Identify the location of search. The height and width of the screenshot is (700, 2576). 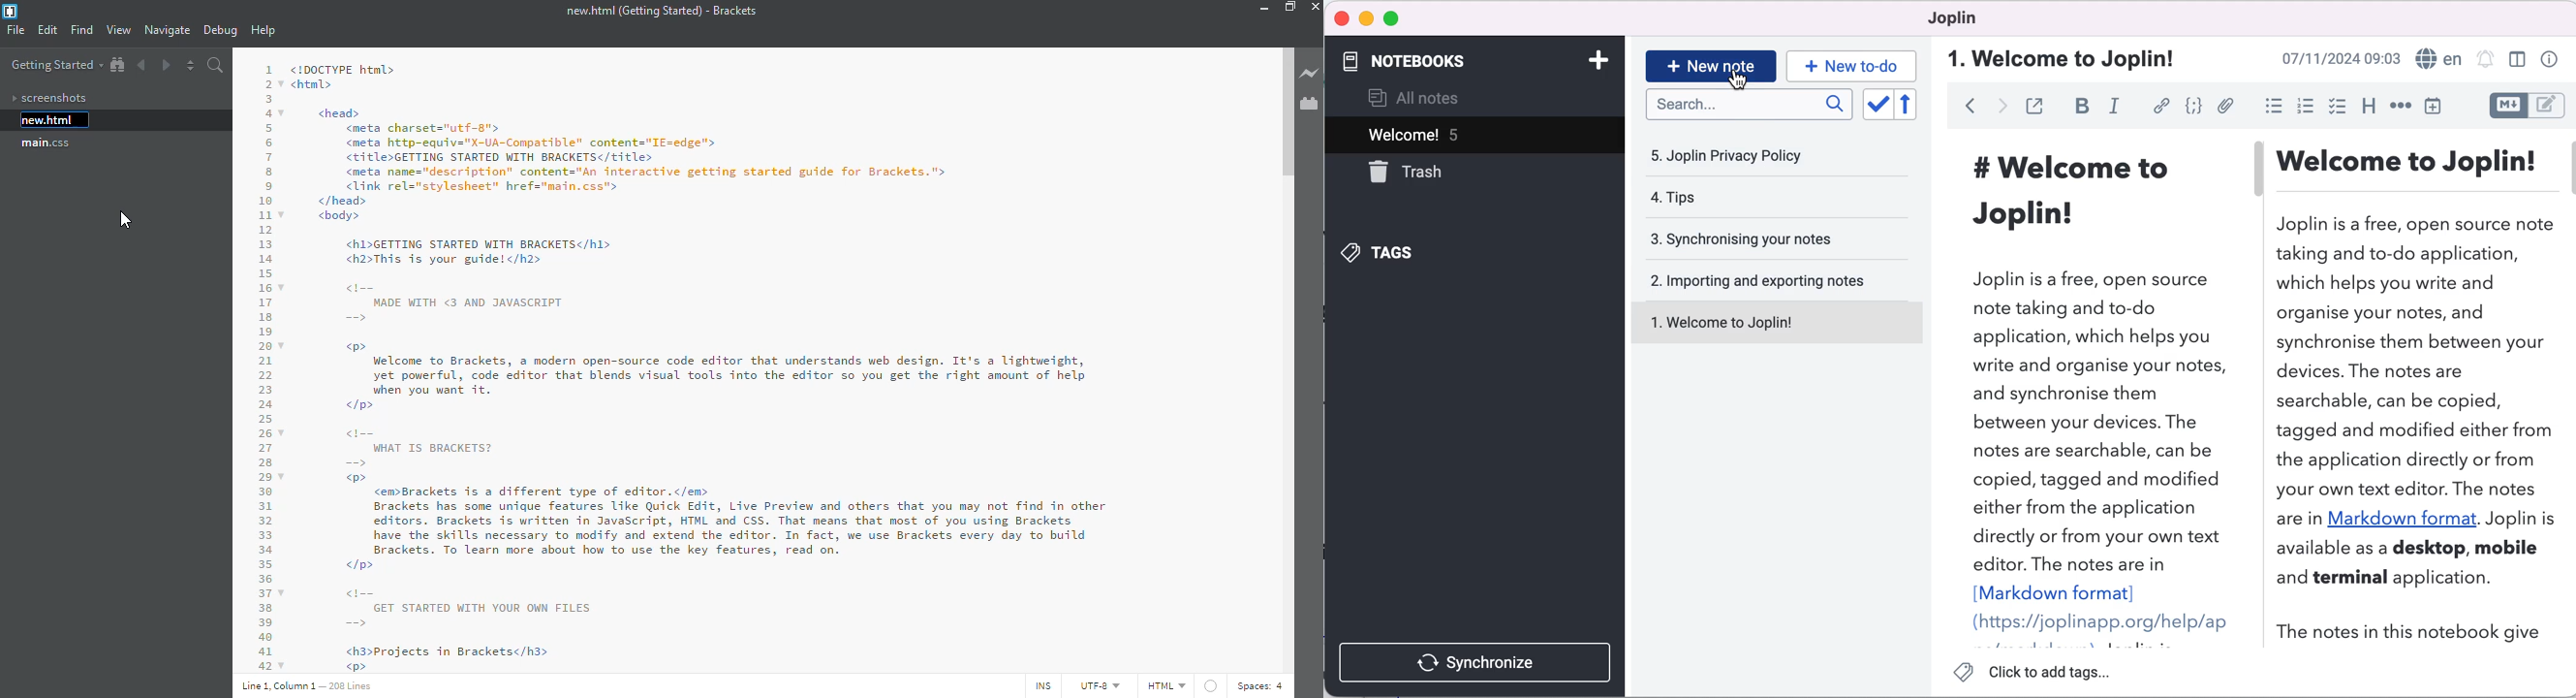
(1750, 109).